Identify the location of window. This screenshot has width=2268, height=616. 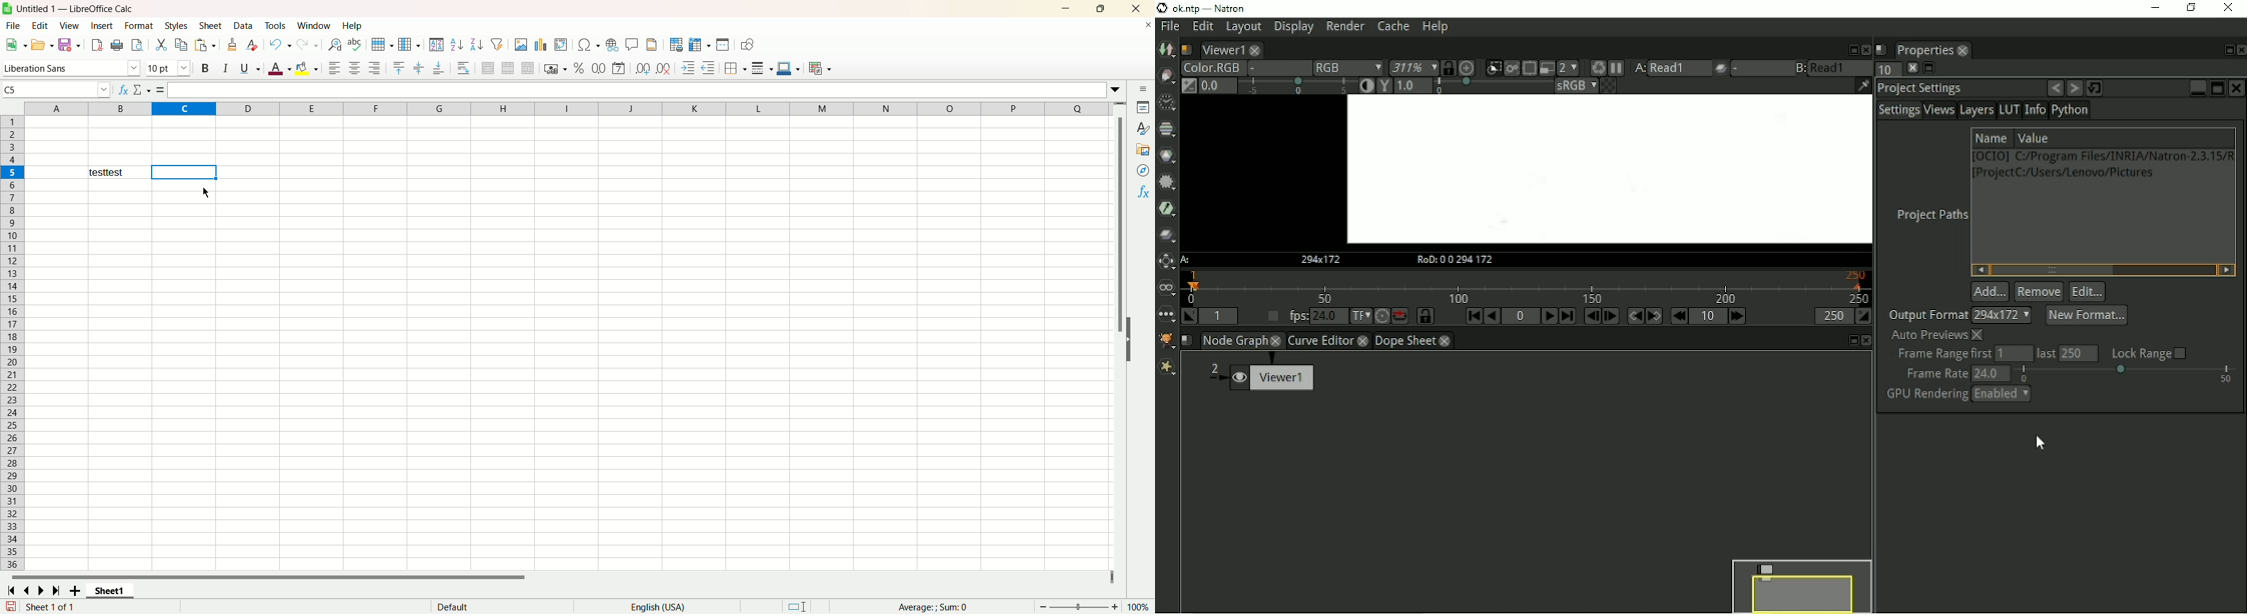
(313, 26).